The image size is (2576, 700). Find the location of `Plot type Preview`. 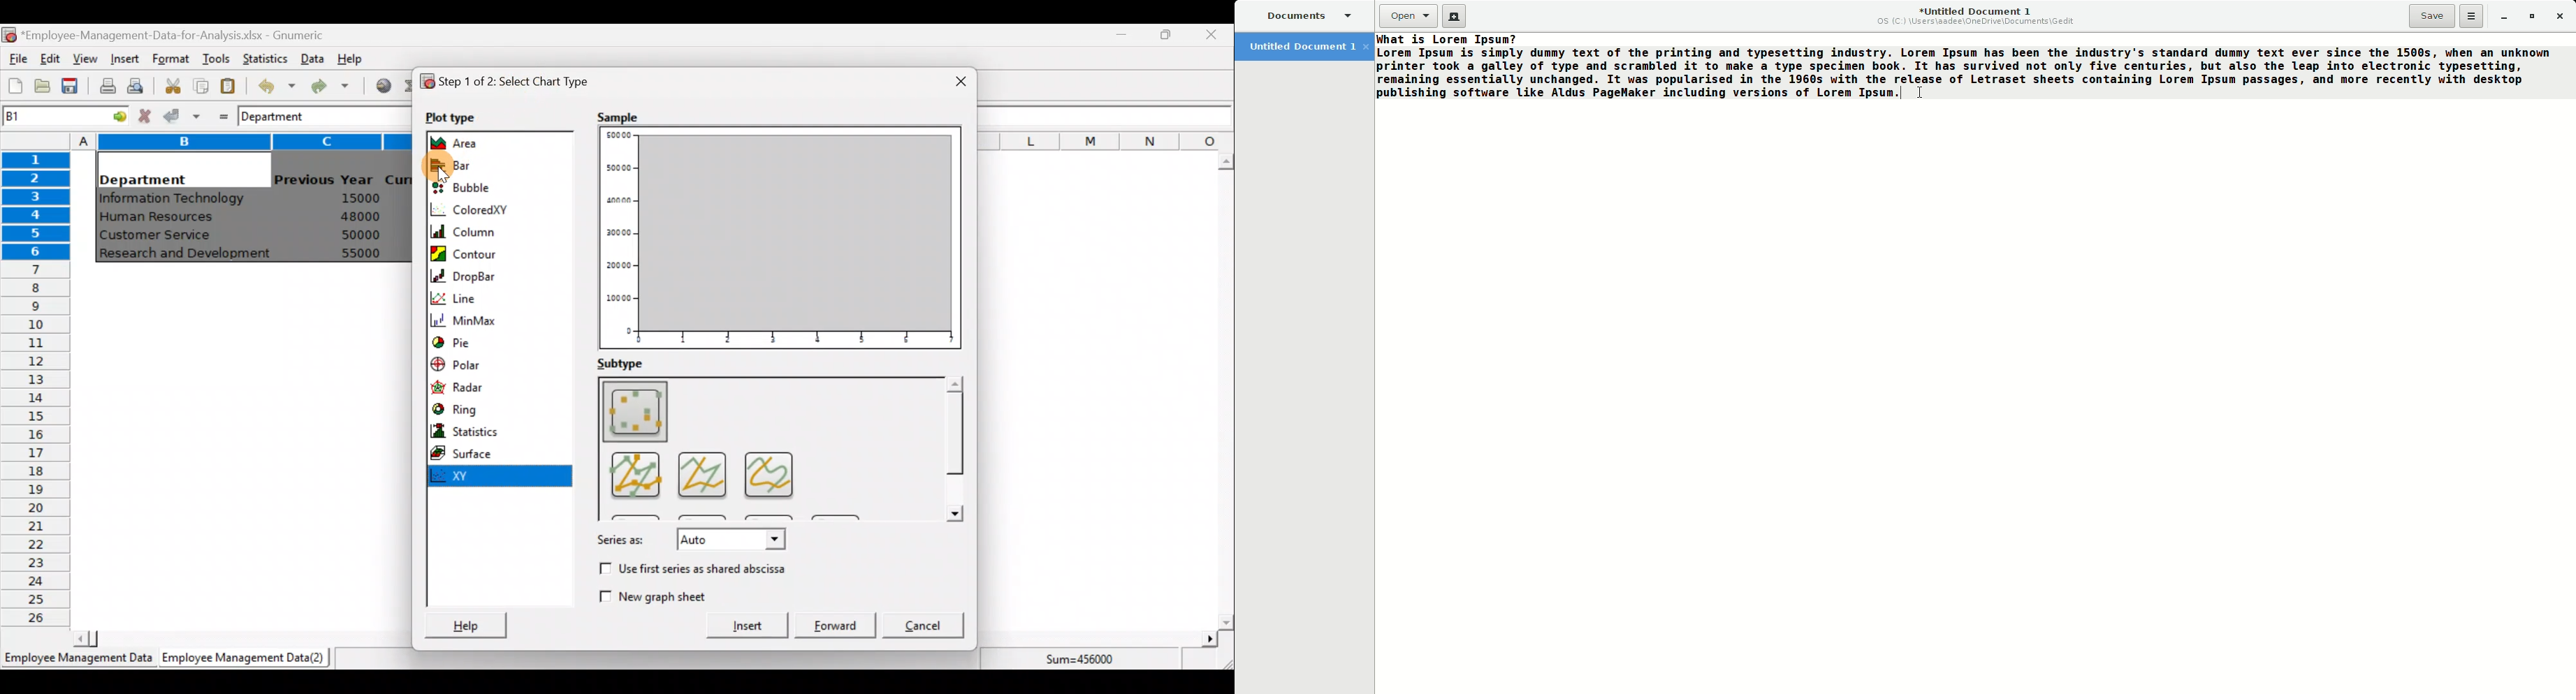

Plot type Preview is located at coordinates (778, 238).